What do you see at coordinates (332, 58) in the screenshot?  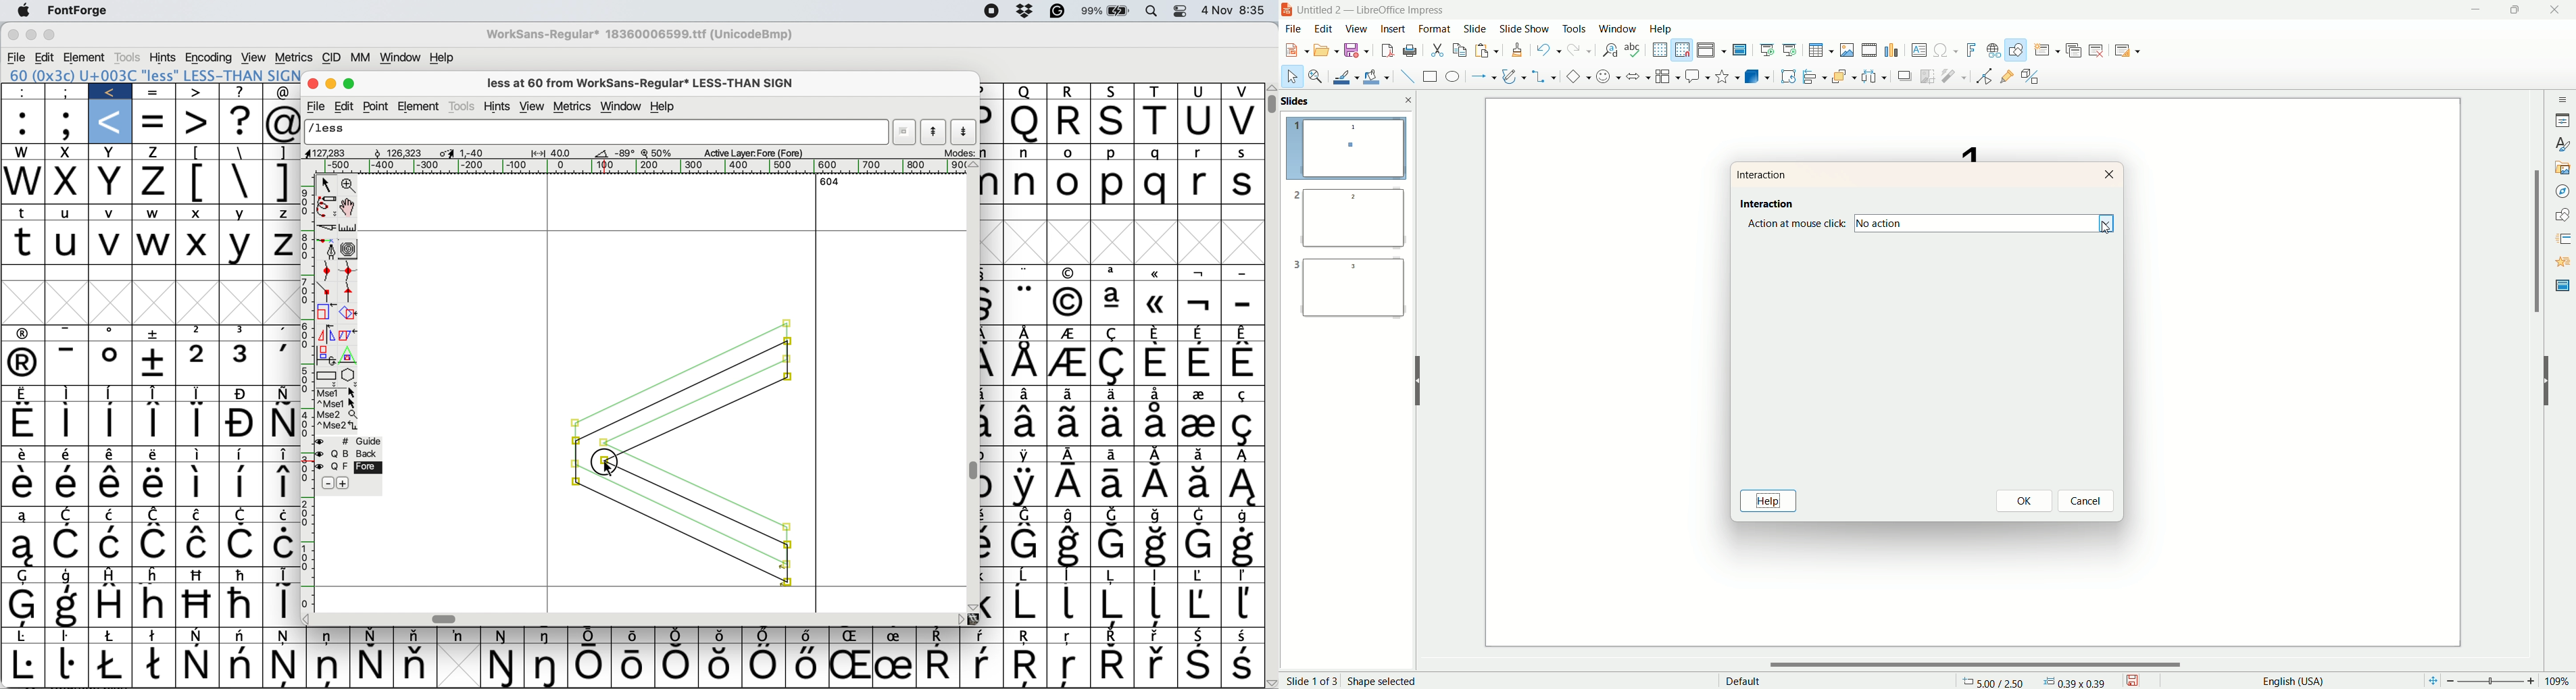 I see `cid` at bounding box center [332, 58].